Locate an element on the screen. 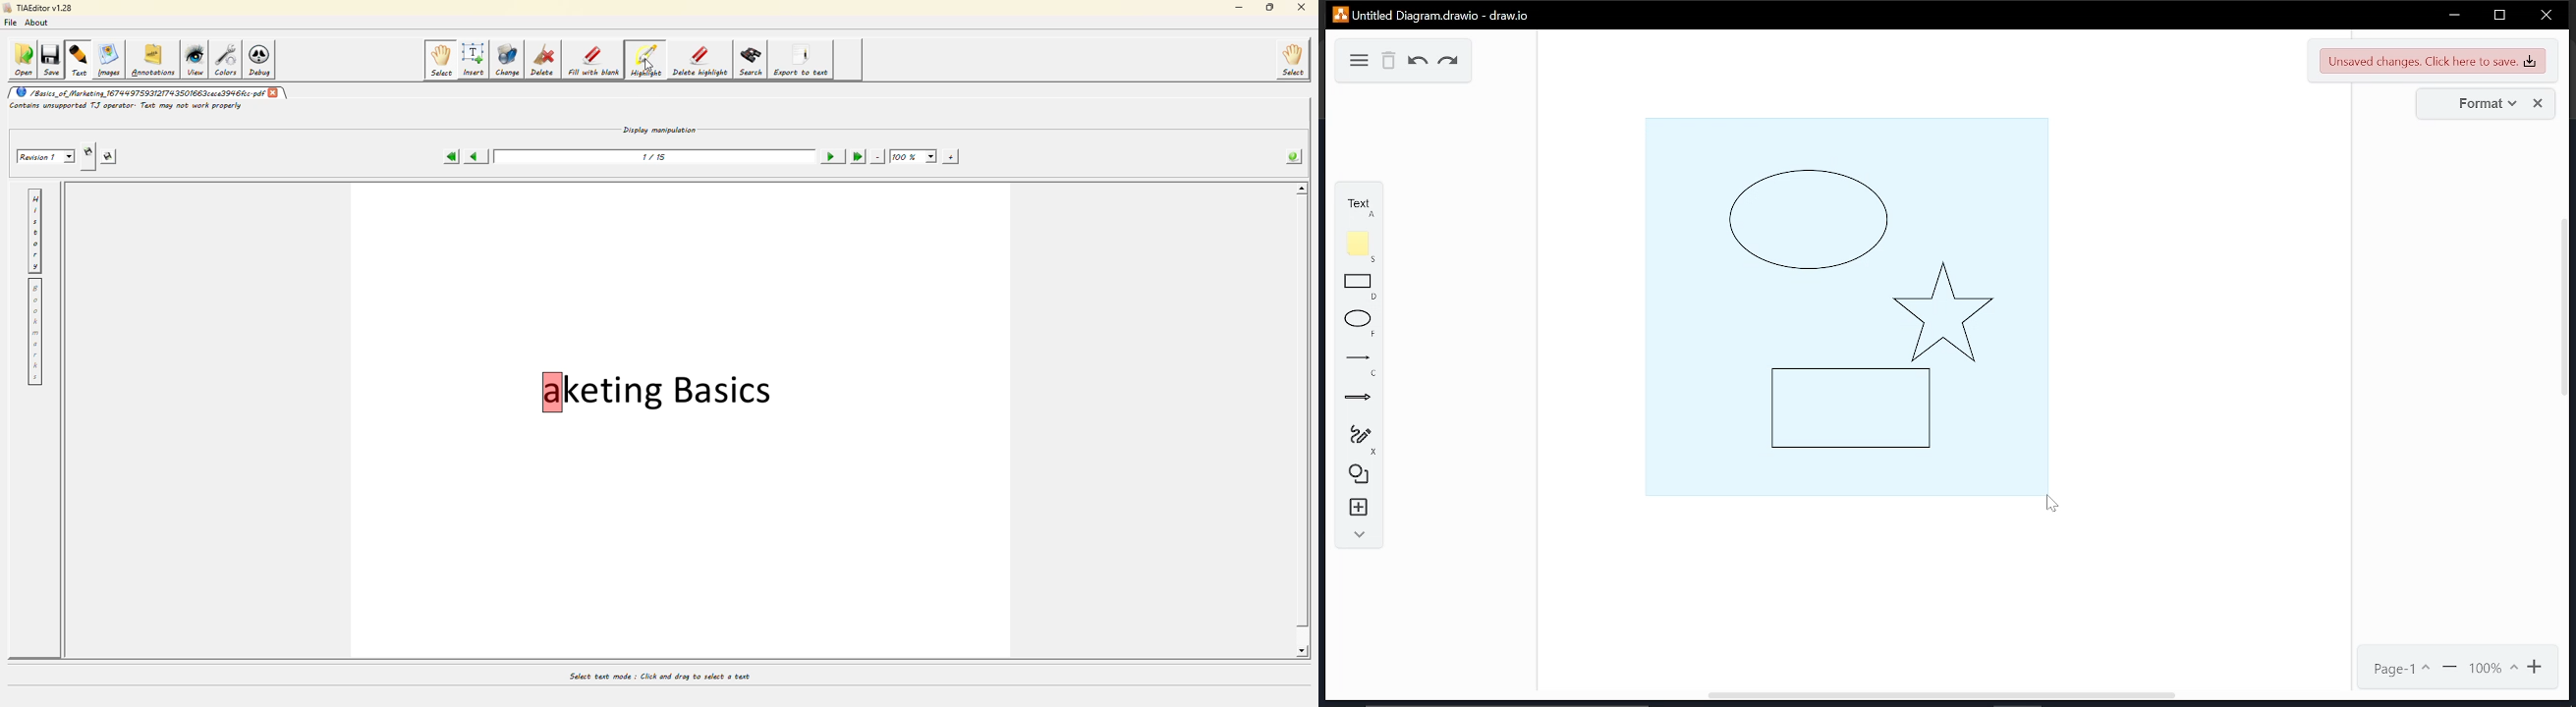 This screenshot has height=728, width=2576. close is located at coordinates (2546, 17).